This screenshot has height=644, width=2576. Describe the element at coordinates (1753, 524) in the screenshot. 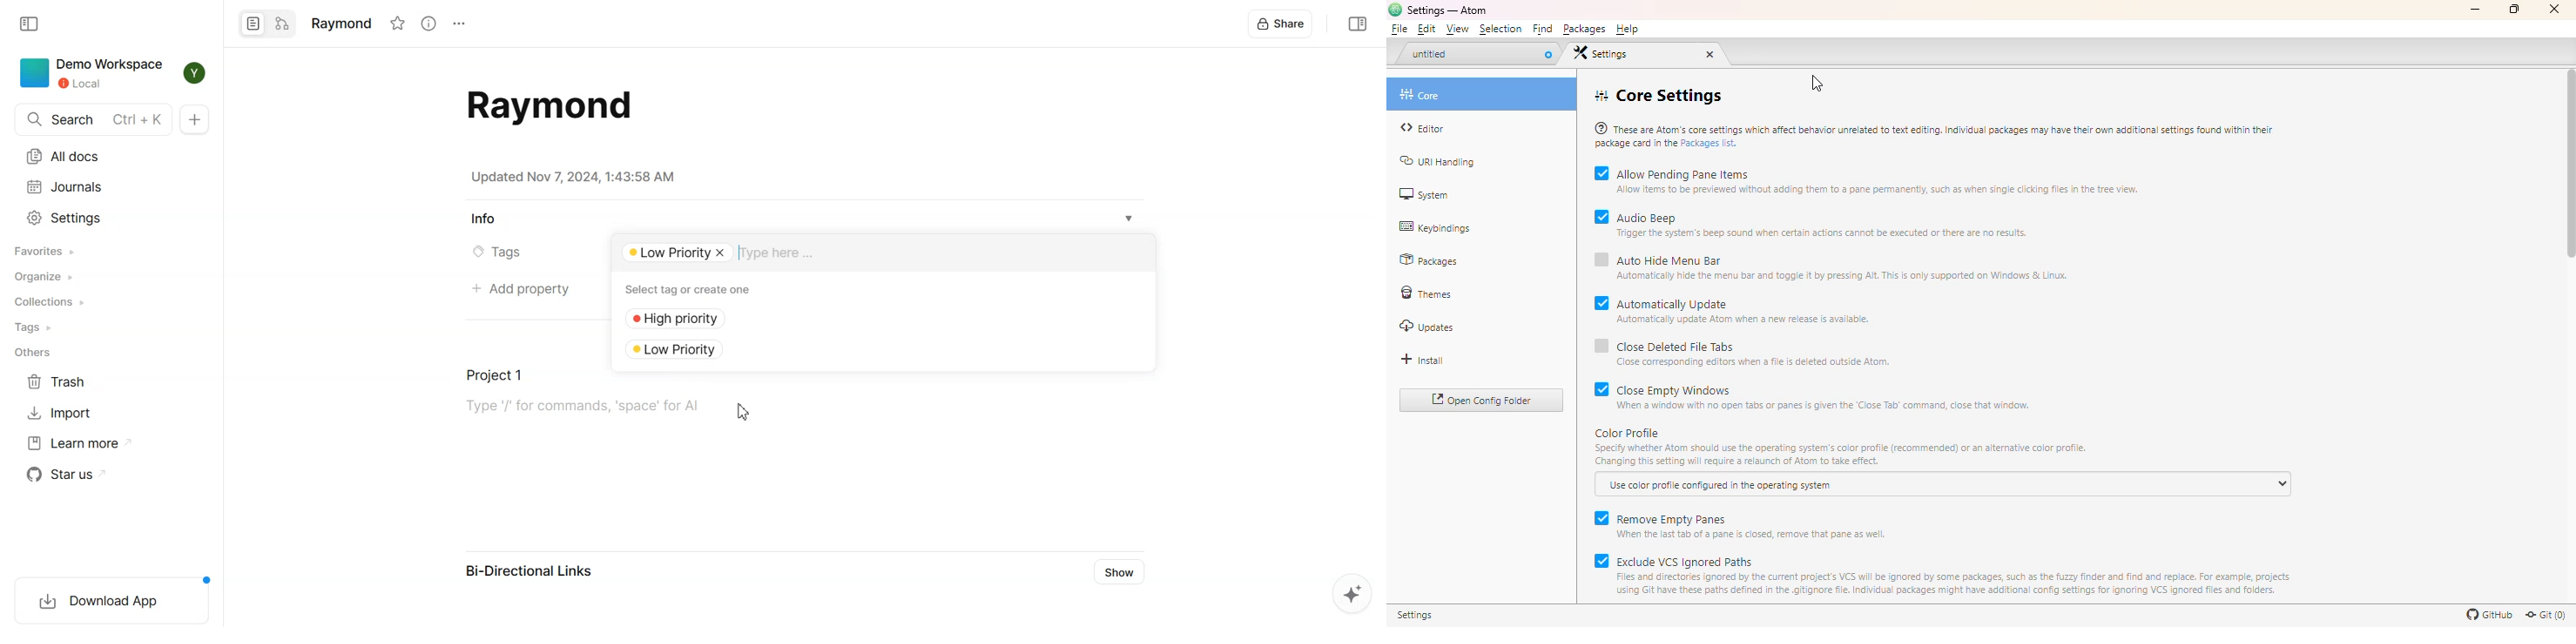

I see `remove empty panes` at that location.